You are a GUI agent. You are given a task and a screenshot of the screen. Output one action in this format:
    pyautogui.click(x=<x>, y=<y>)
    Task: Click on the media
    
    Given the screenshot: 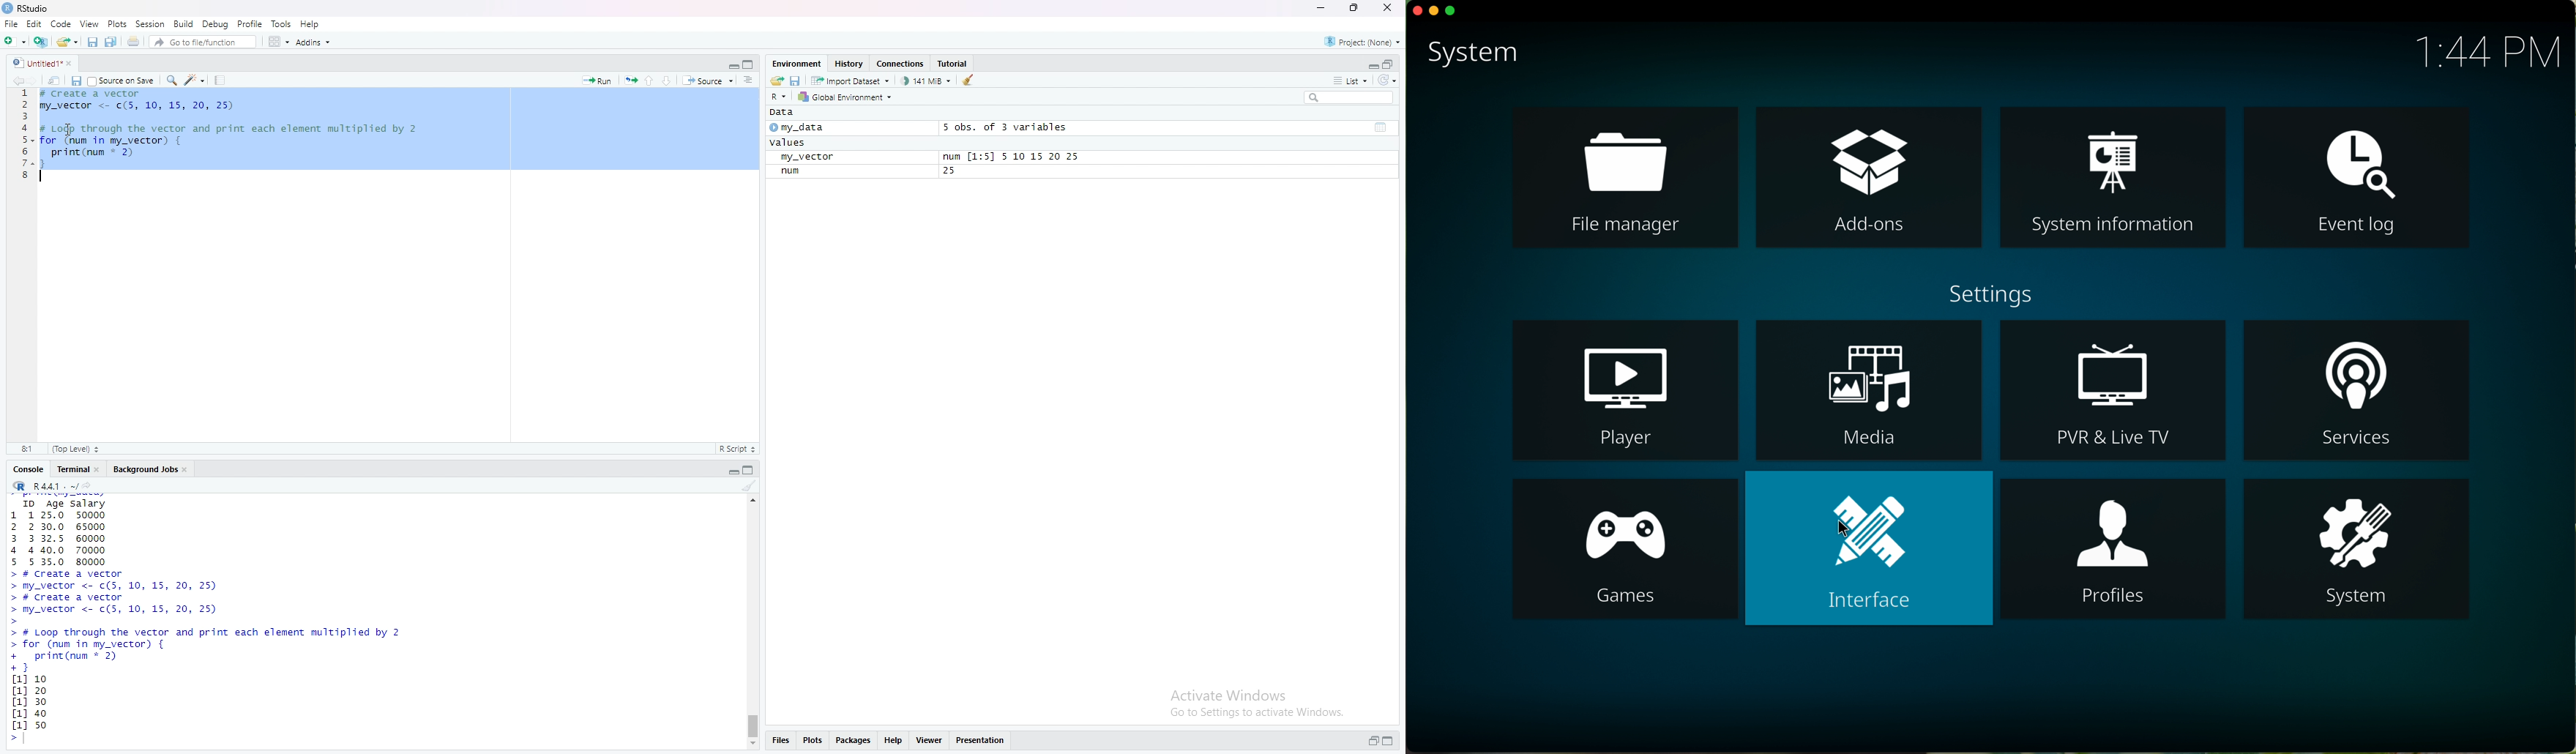 What is the action you would take?
    pyautogui.click(x=1871, y=390)
    